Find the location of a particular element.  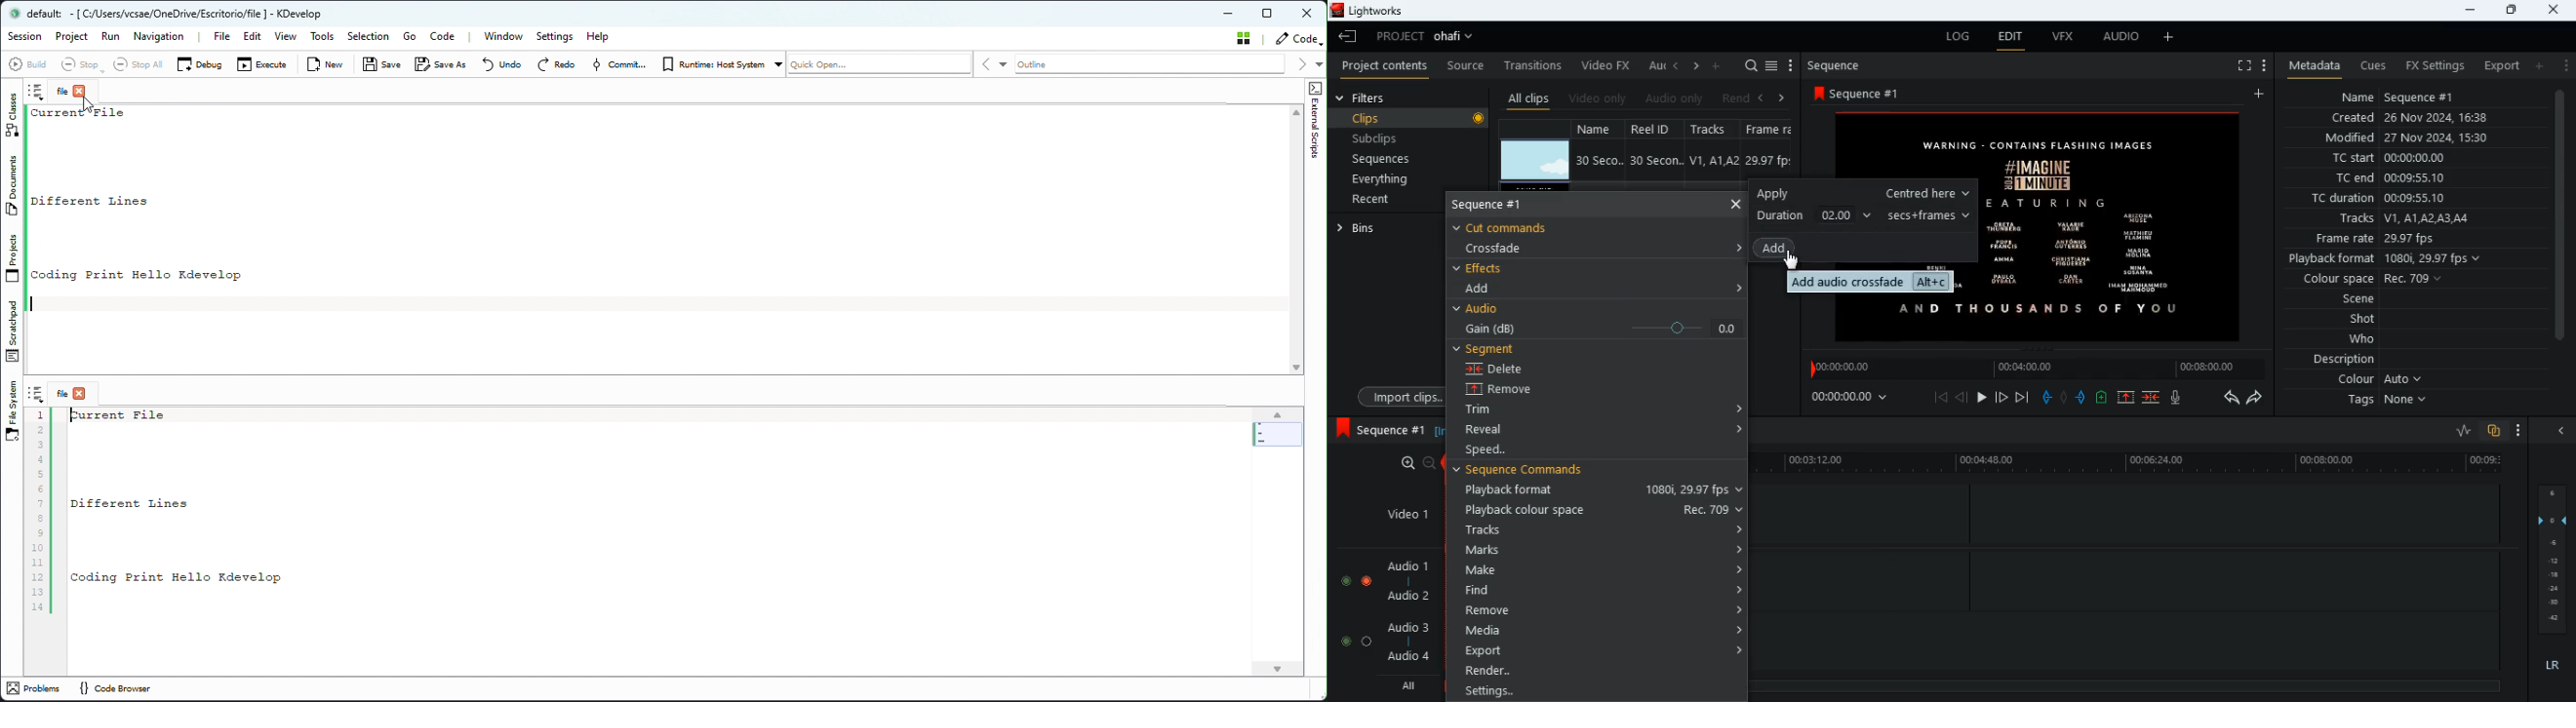

Toggle is located at coordinates (1367, 578).